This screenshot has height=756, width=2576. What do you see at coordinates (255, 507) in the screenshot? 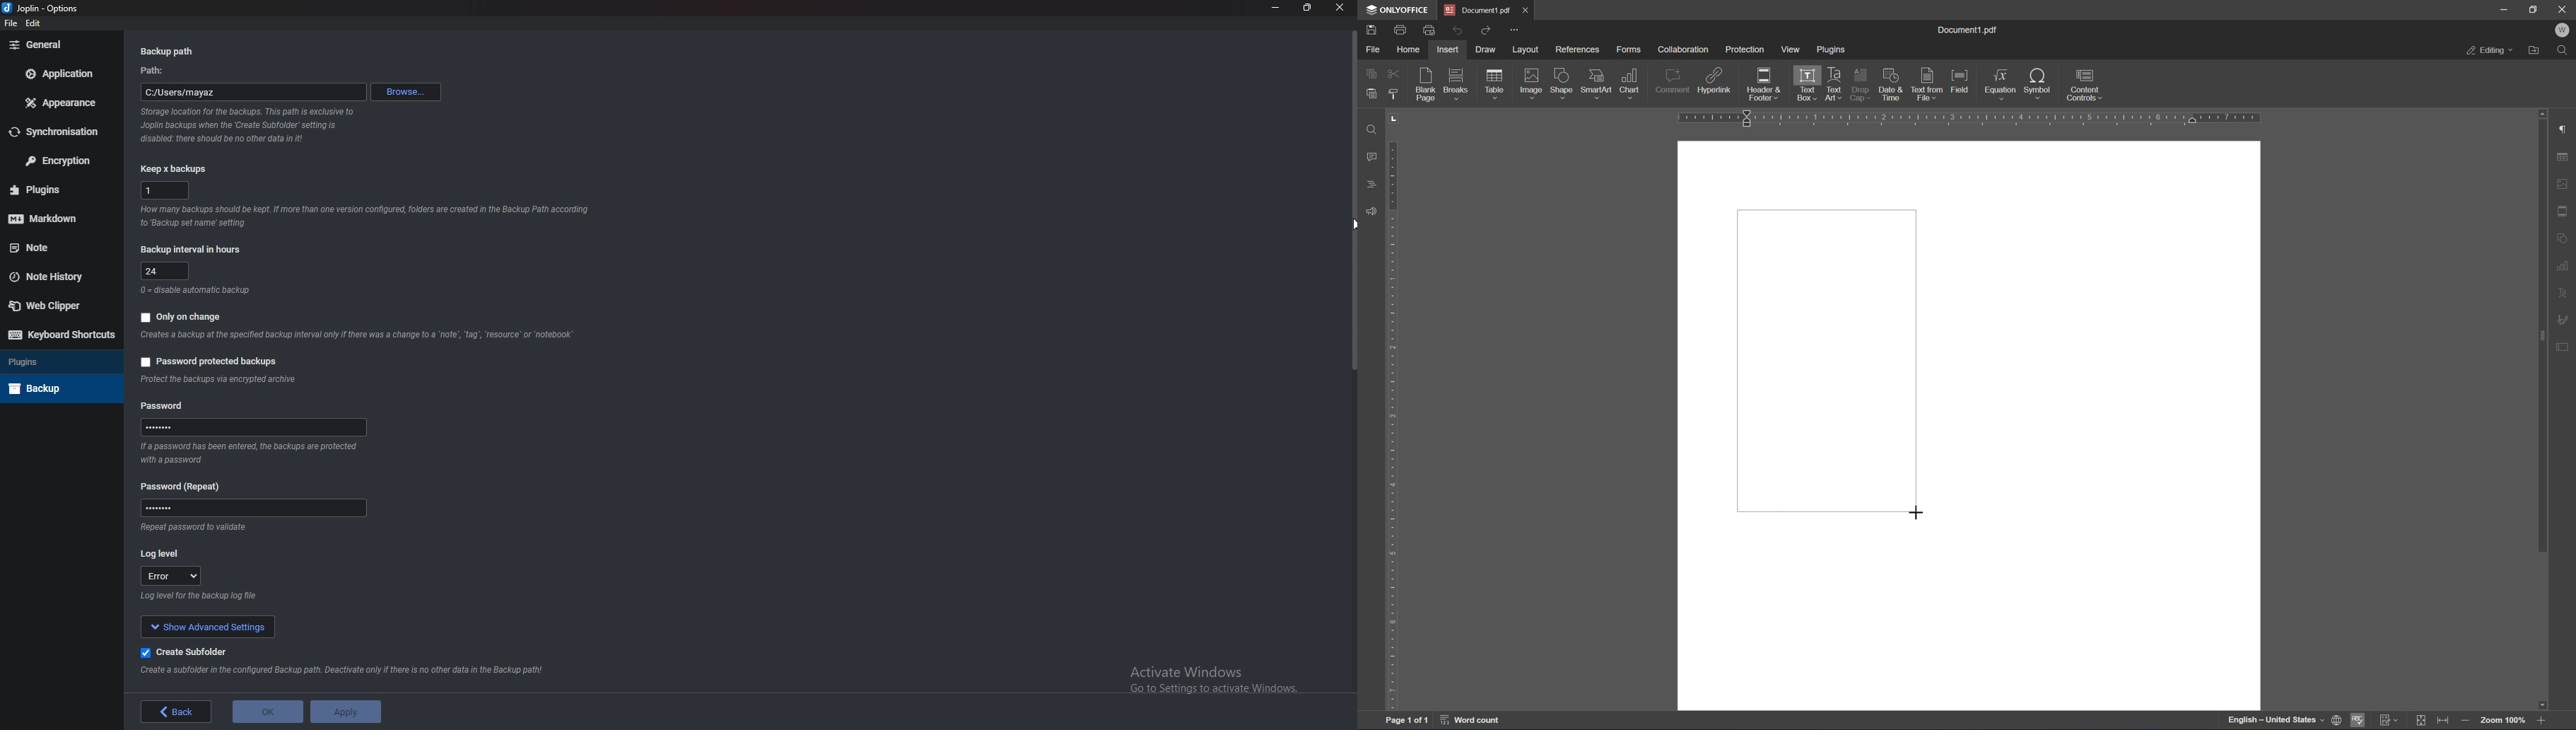
I see `Password` at bounding box center [255, 507].